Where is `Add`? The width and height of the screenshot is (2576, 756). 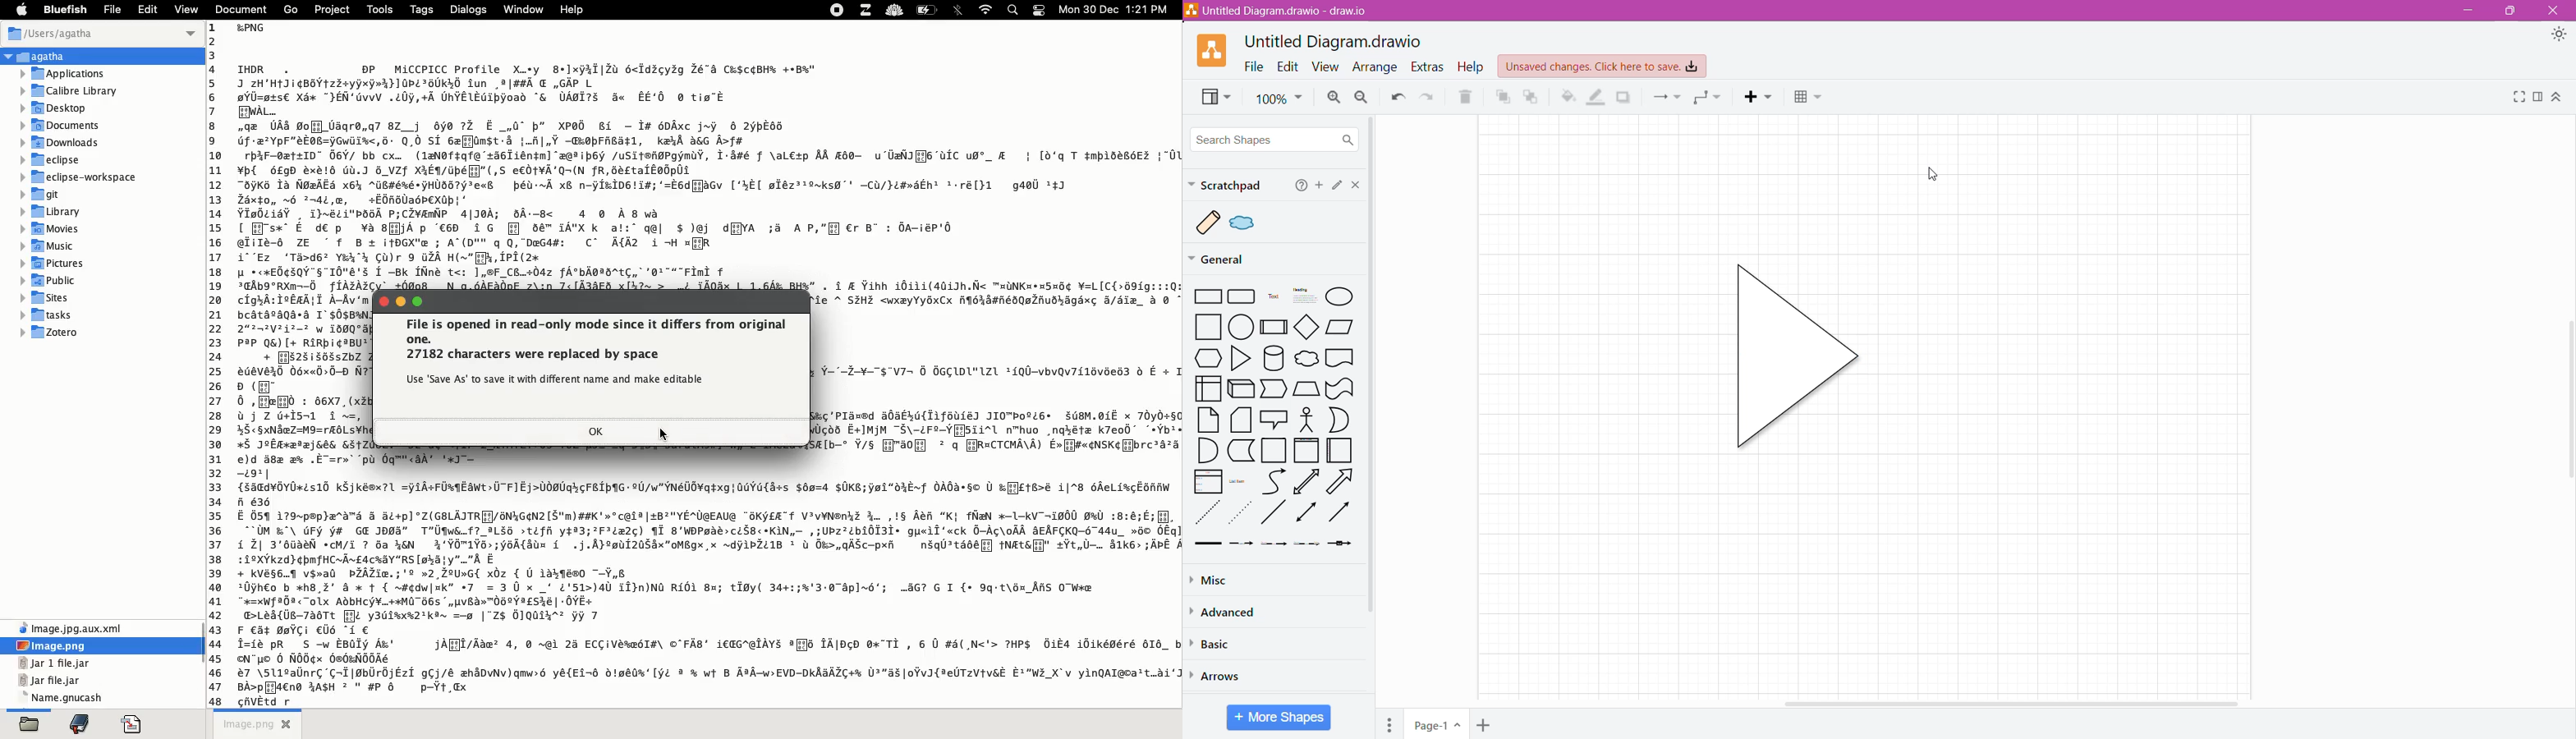 Add is located at coordinates (1318, 185).